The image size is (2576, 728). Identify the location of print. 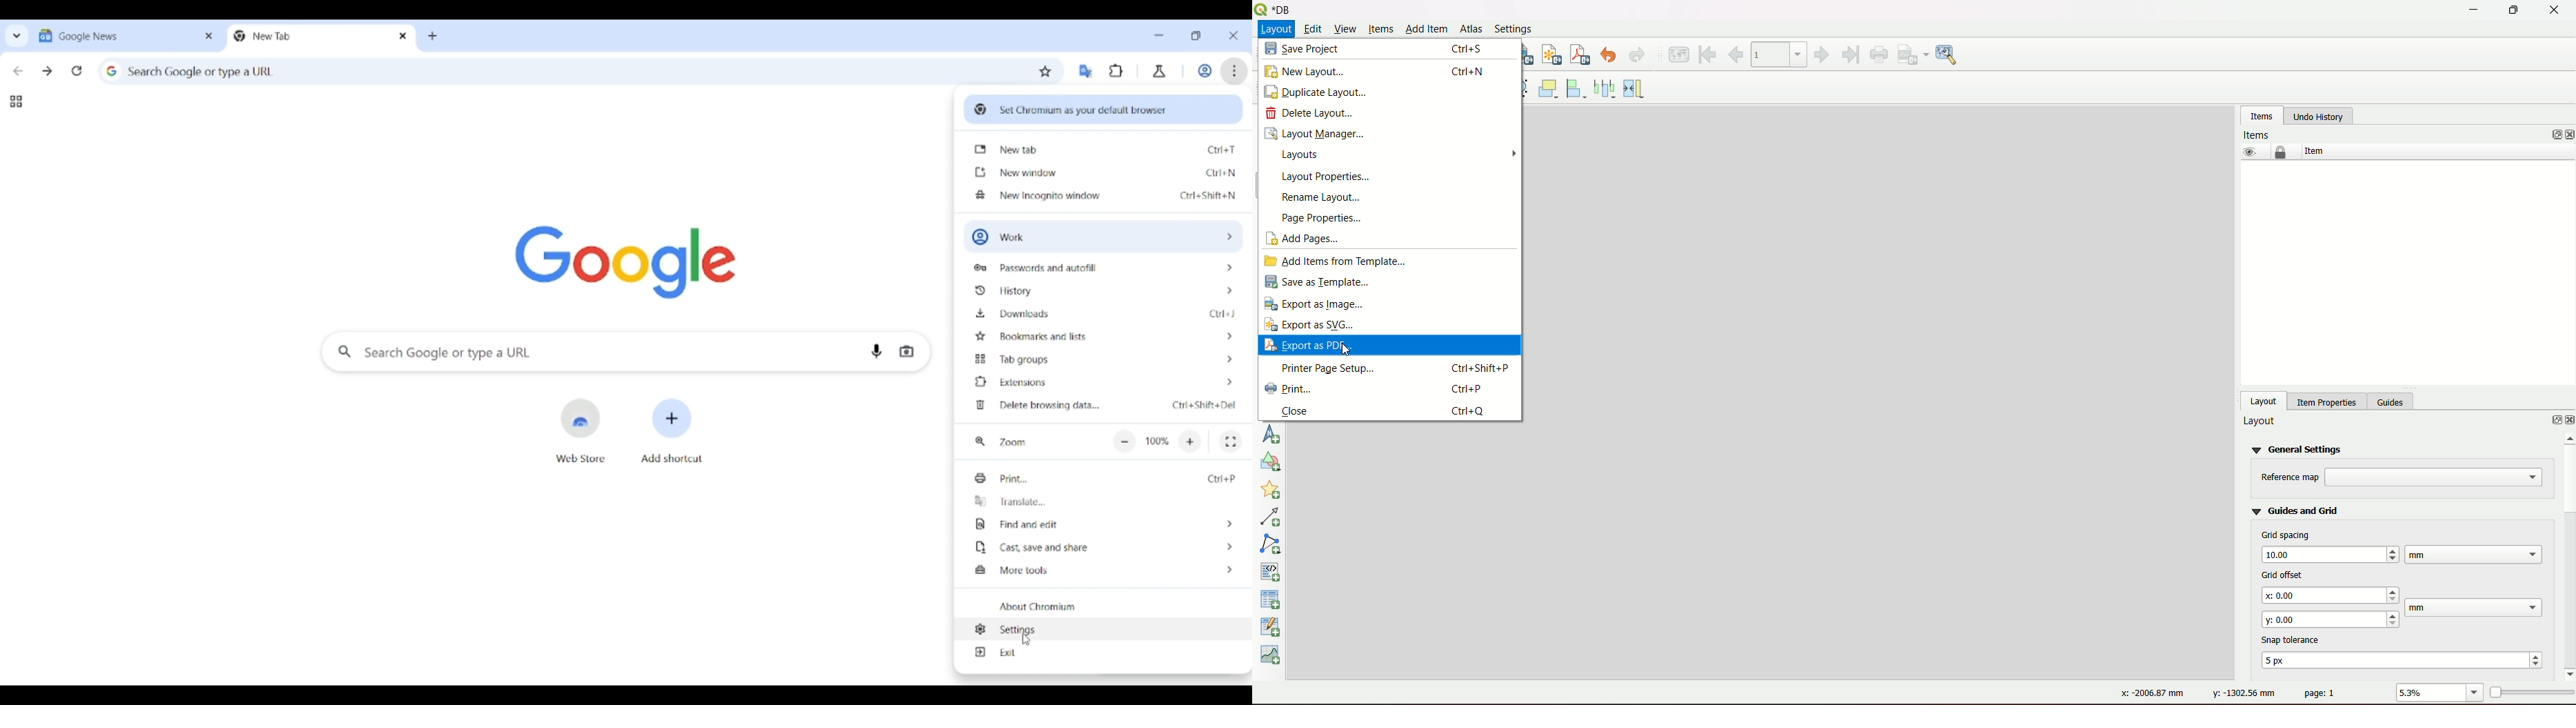
(1289, 390).